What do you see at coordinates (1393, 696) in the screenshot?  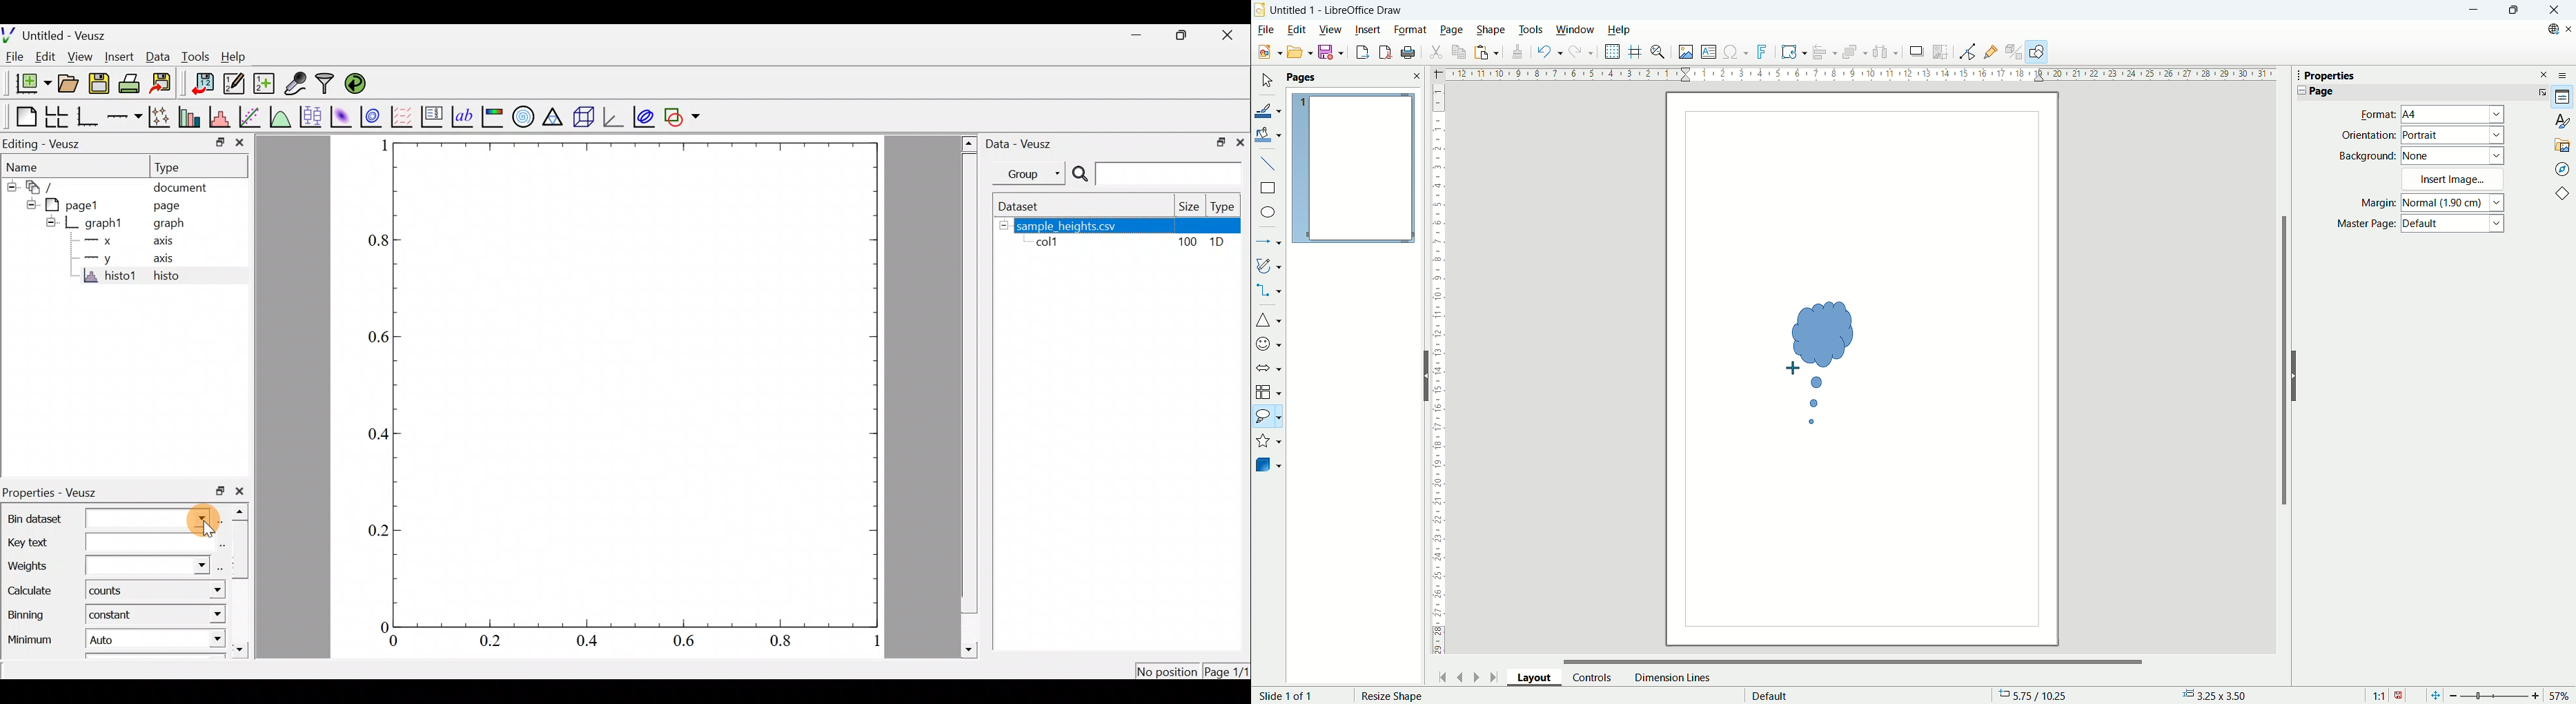 I see `Resize shape` at bounding box center [1393, 696].